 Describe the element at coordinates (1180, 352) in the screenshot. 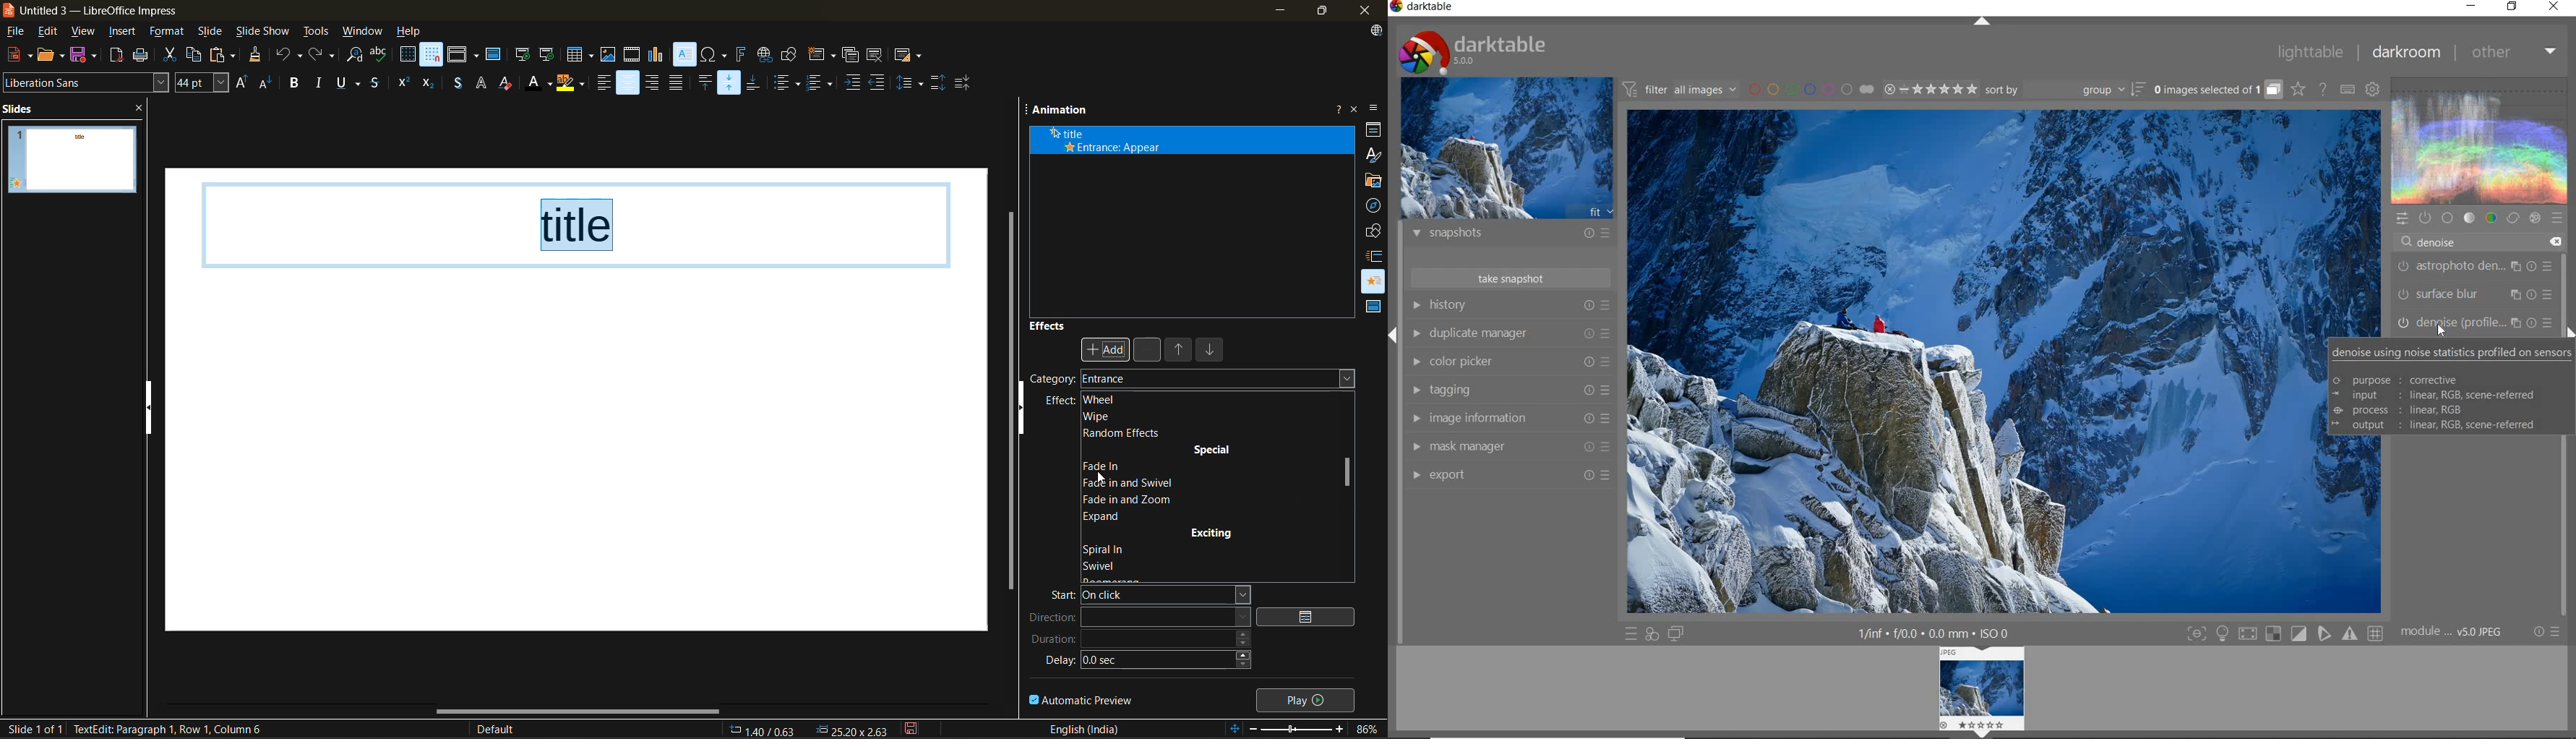

I see `move up` at that location.